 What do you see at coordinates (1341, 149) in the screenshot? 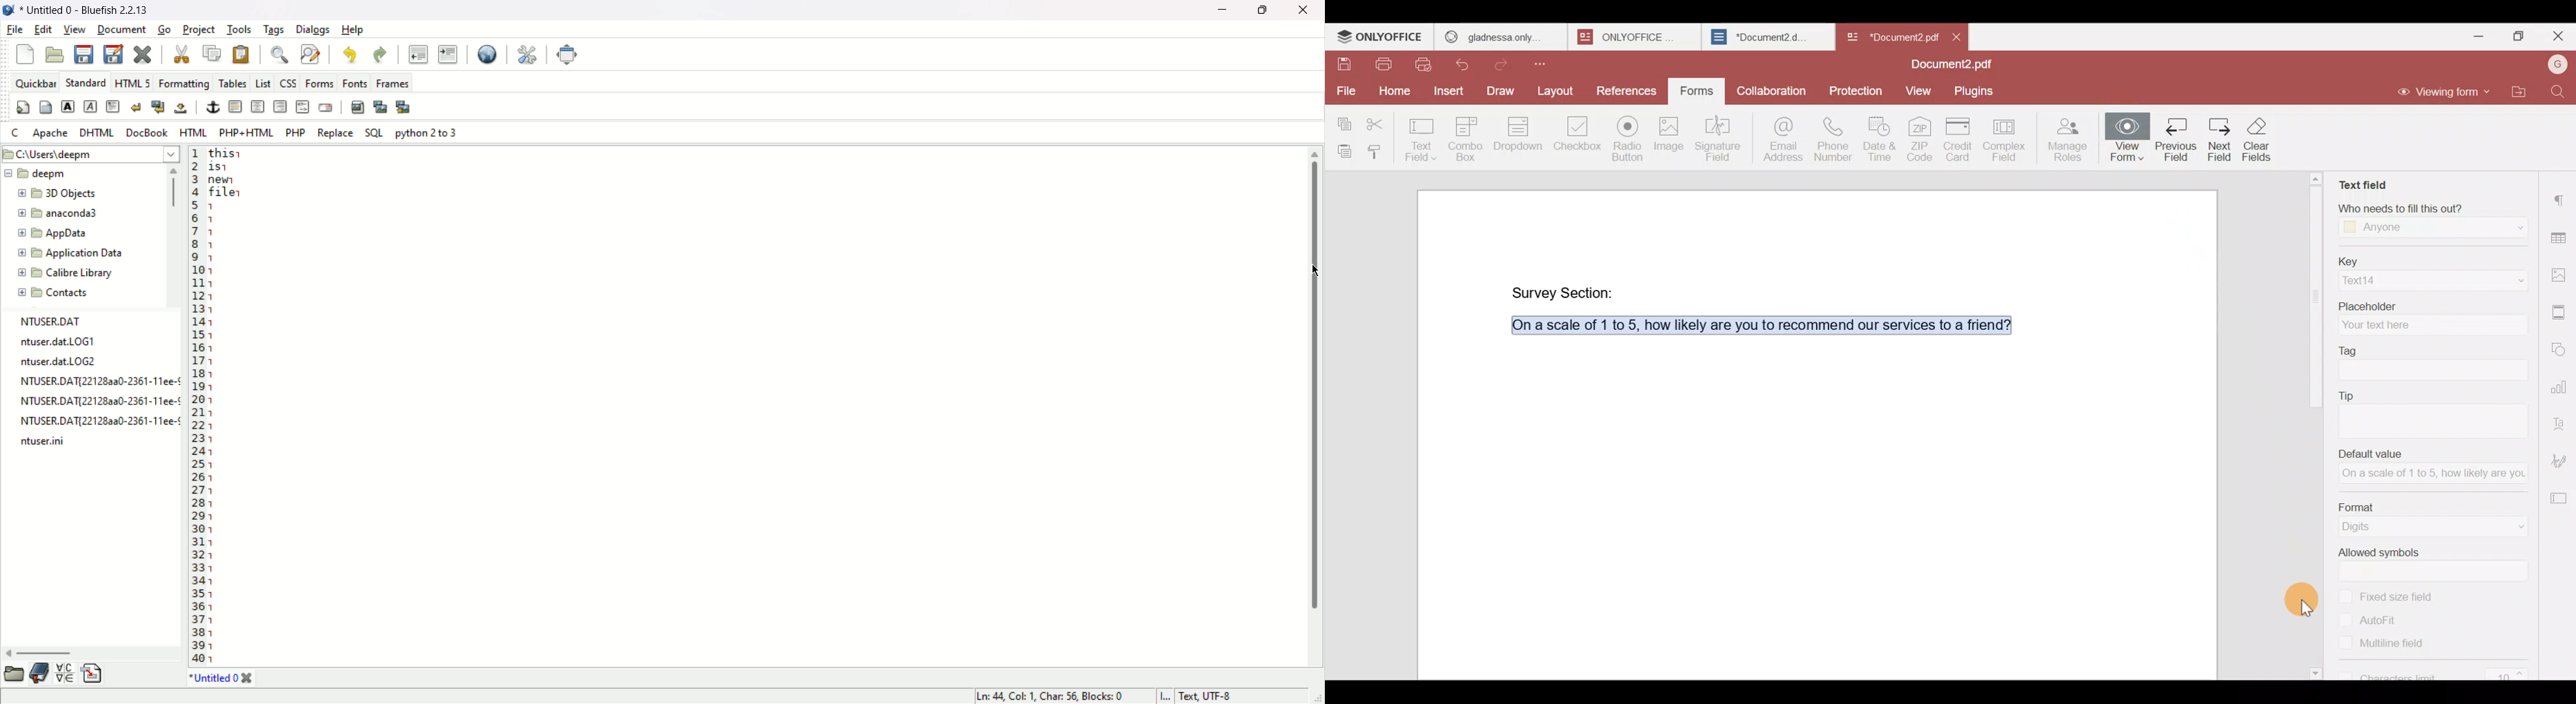
I see `Paste` at bounding box center [1341, 149].